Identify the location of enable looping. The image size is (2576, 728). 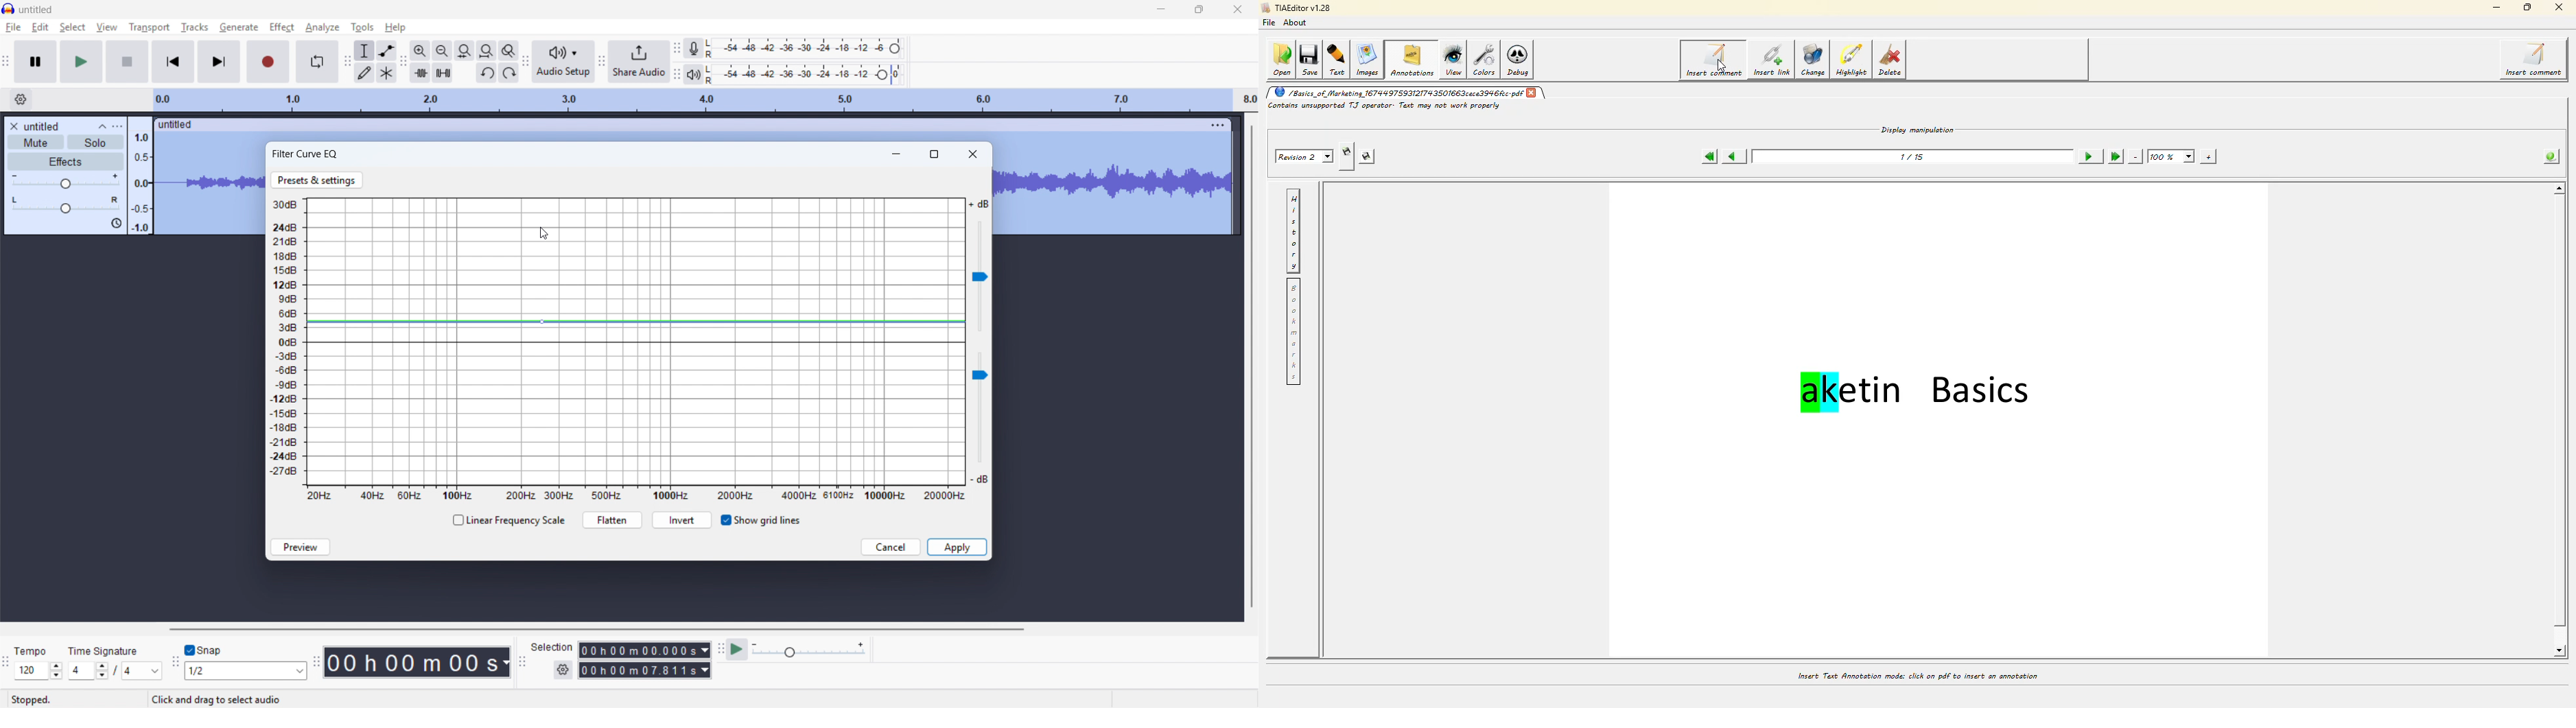
(317, 62).